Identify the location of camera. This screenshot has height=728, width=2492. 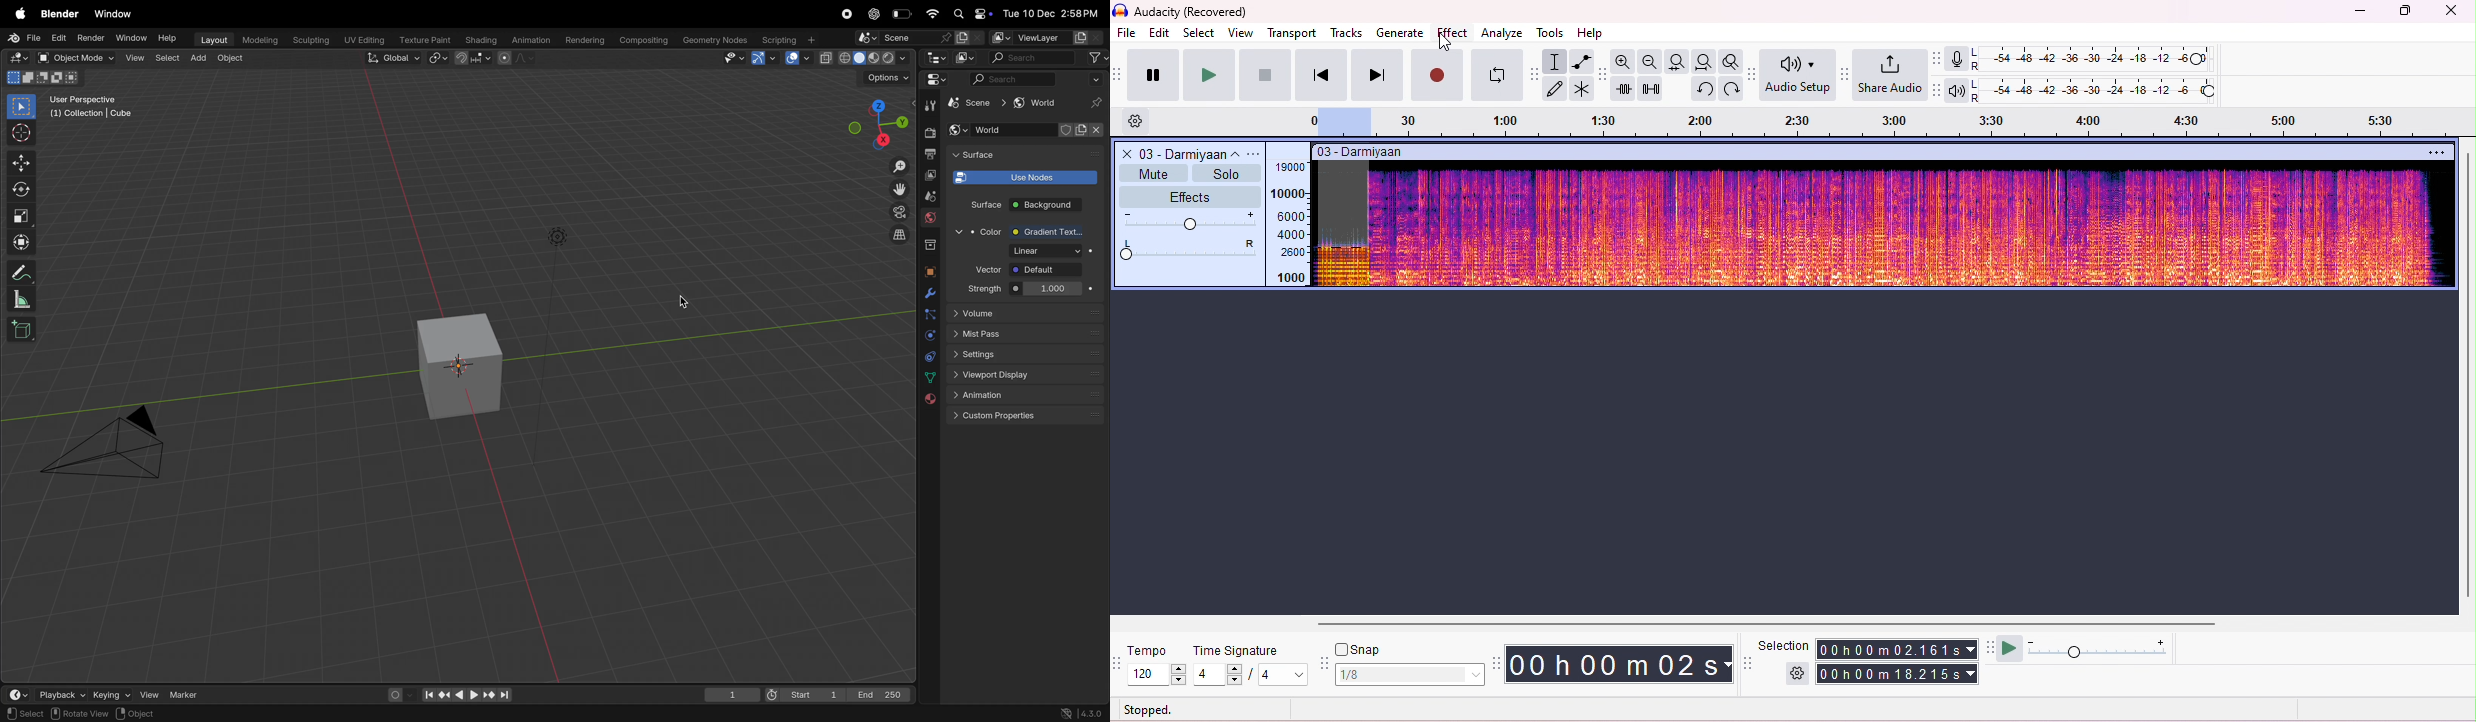
(111, 447).